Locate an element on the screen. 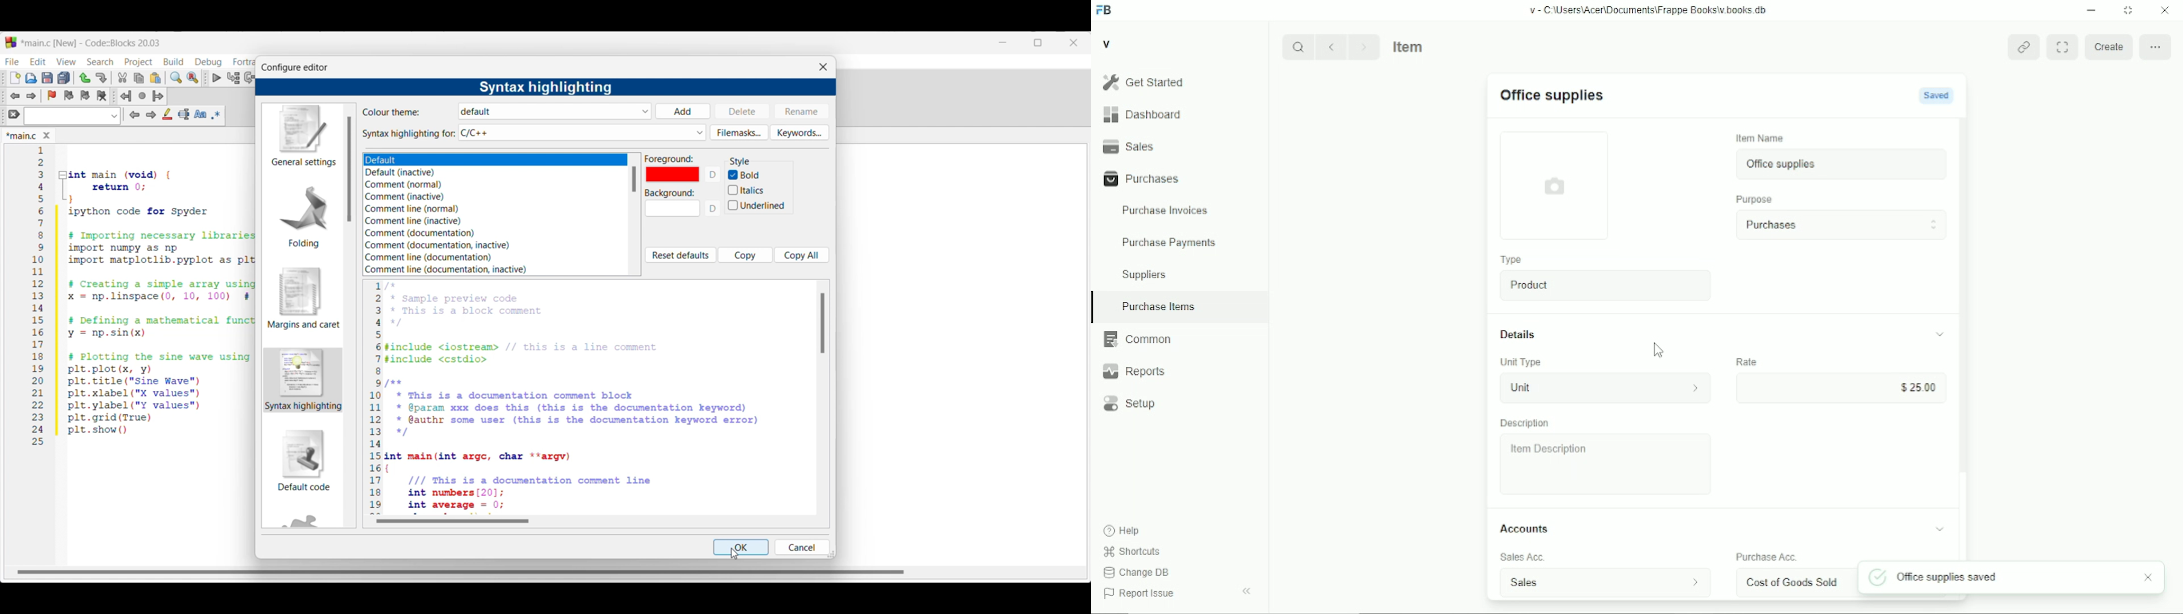 The width and height of the screenshot is (2184, 616). toggle collapse/expand is located at coordinates (1941, 334).